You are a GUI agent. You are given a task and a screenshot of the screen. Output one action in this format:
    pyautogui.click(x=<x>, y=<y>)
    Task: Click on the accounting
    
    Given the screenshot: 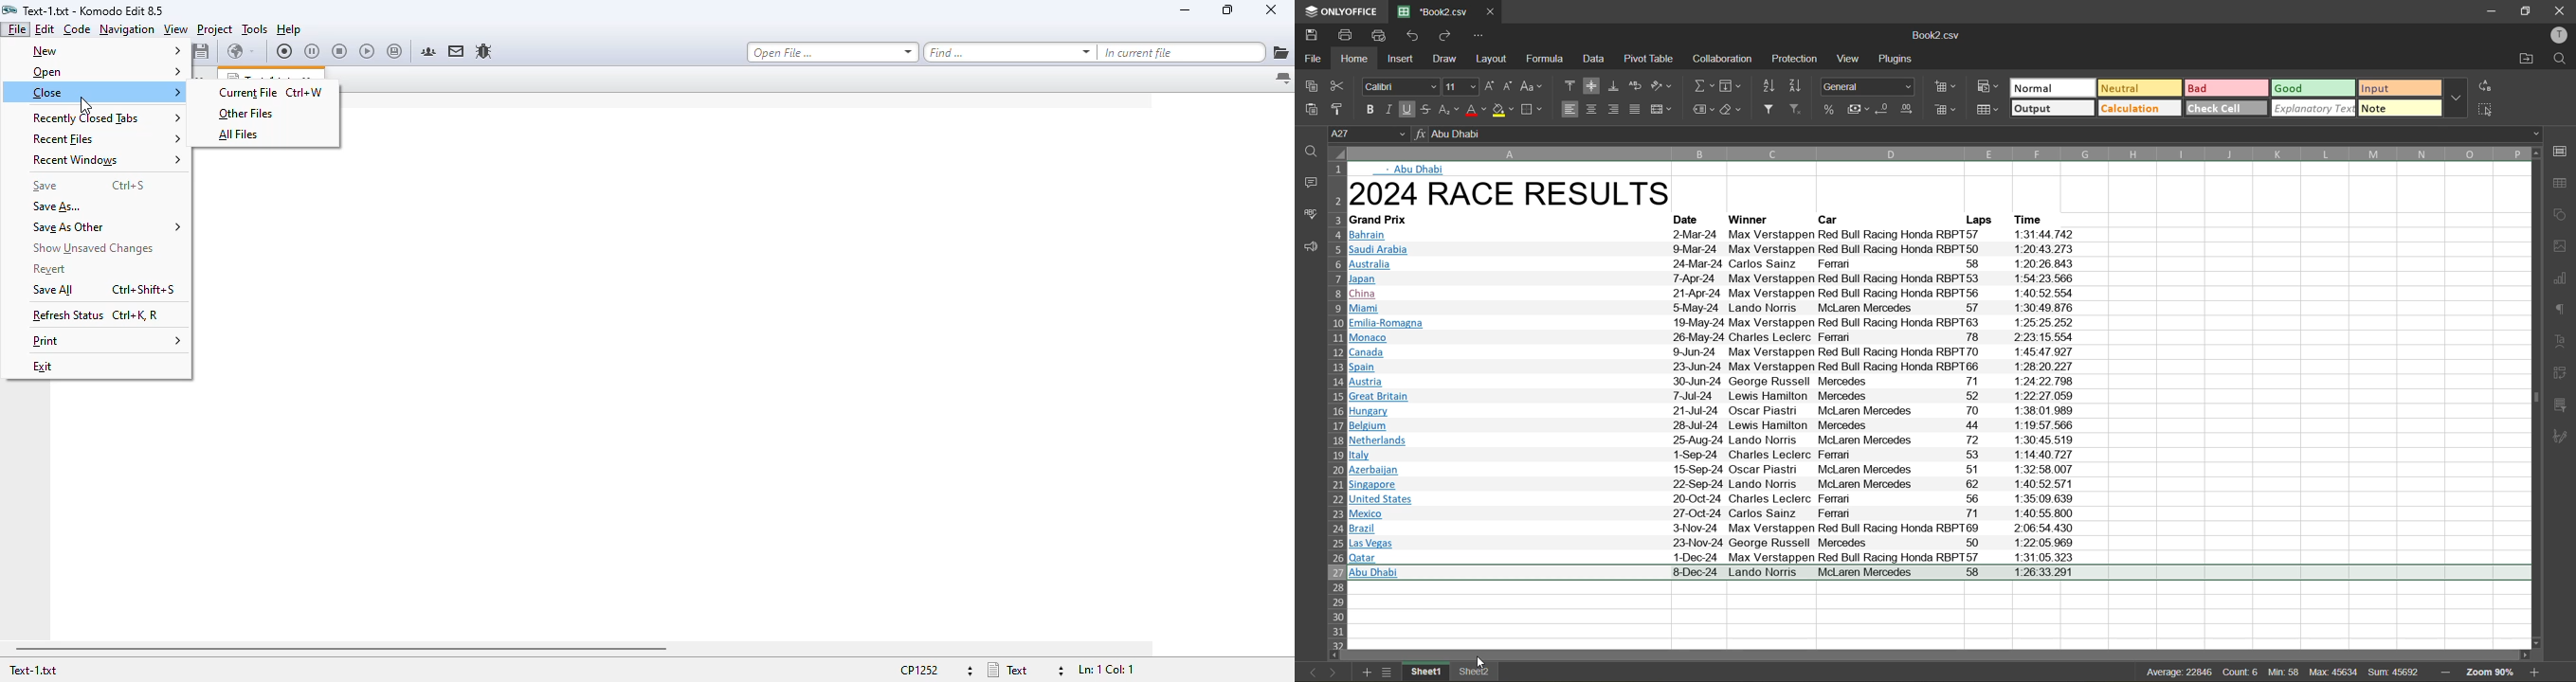 What is the action you would take?
    pyautogui.click(x=1857, y=109)
    